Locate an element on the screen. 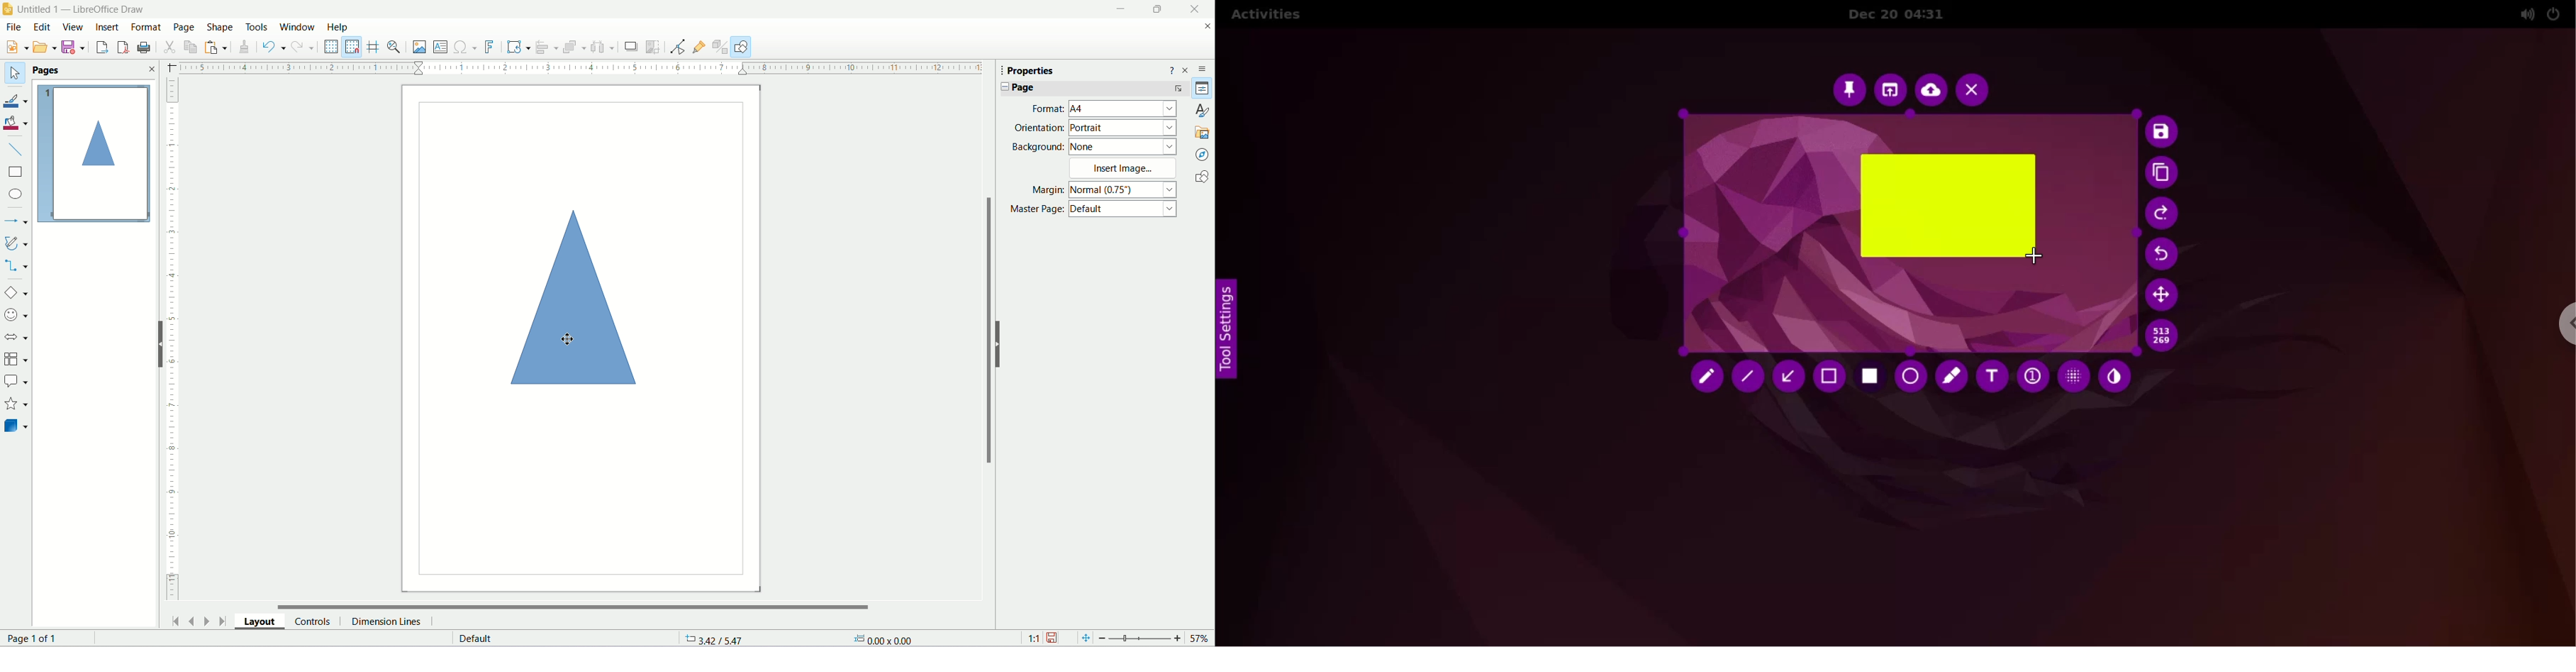 This screenshot has height=672, width=2576. Unsaved change indicator is located at coordinates (1054, 638).